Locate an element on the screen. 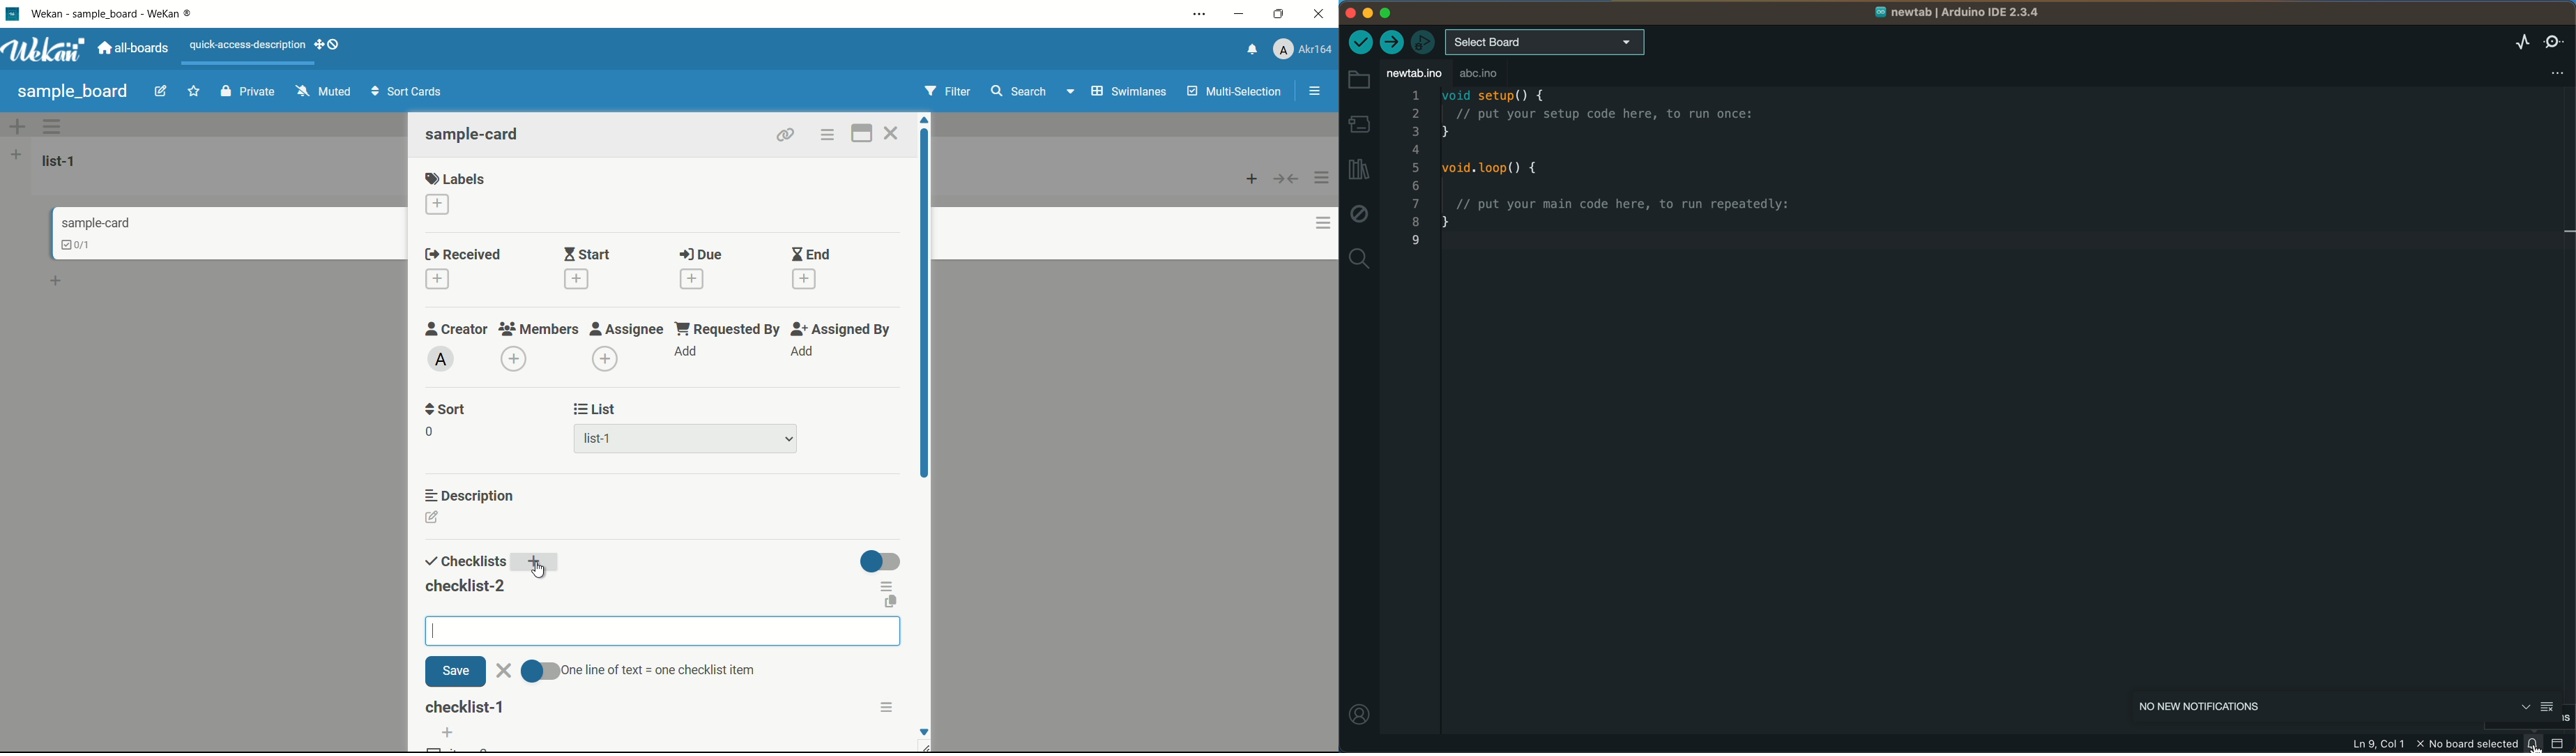  text is located at coordinates (662, 669).